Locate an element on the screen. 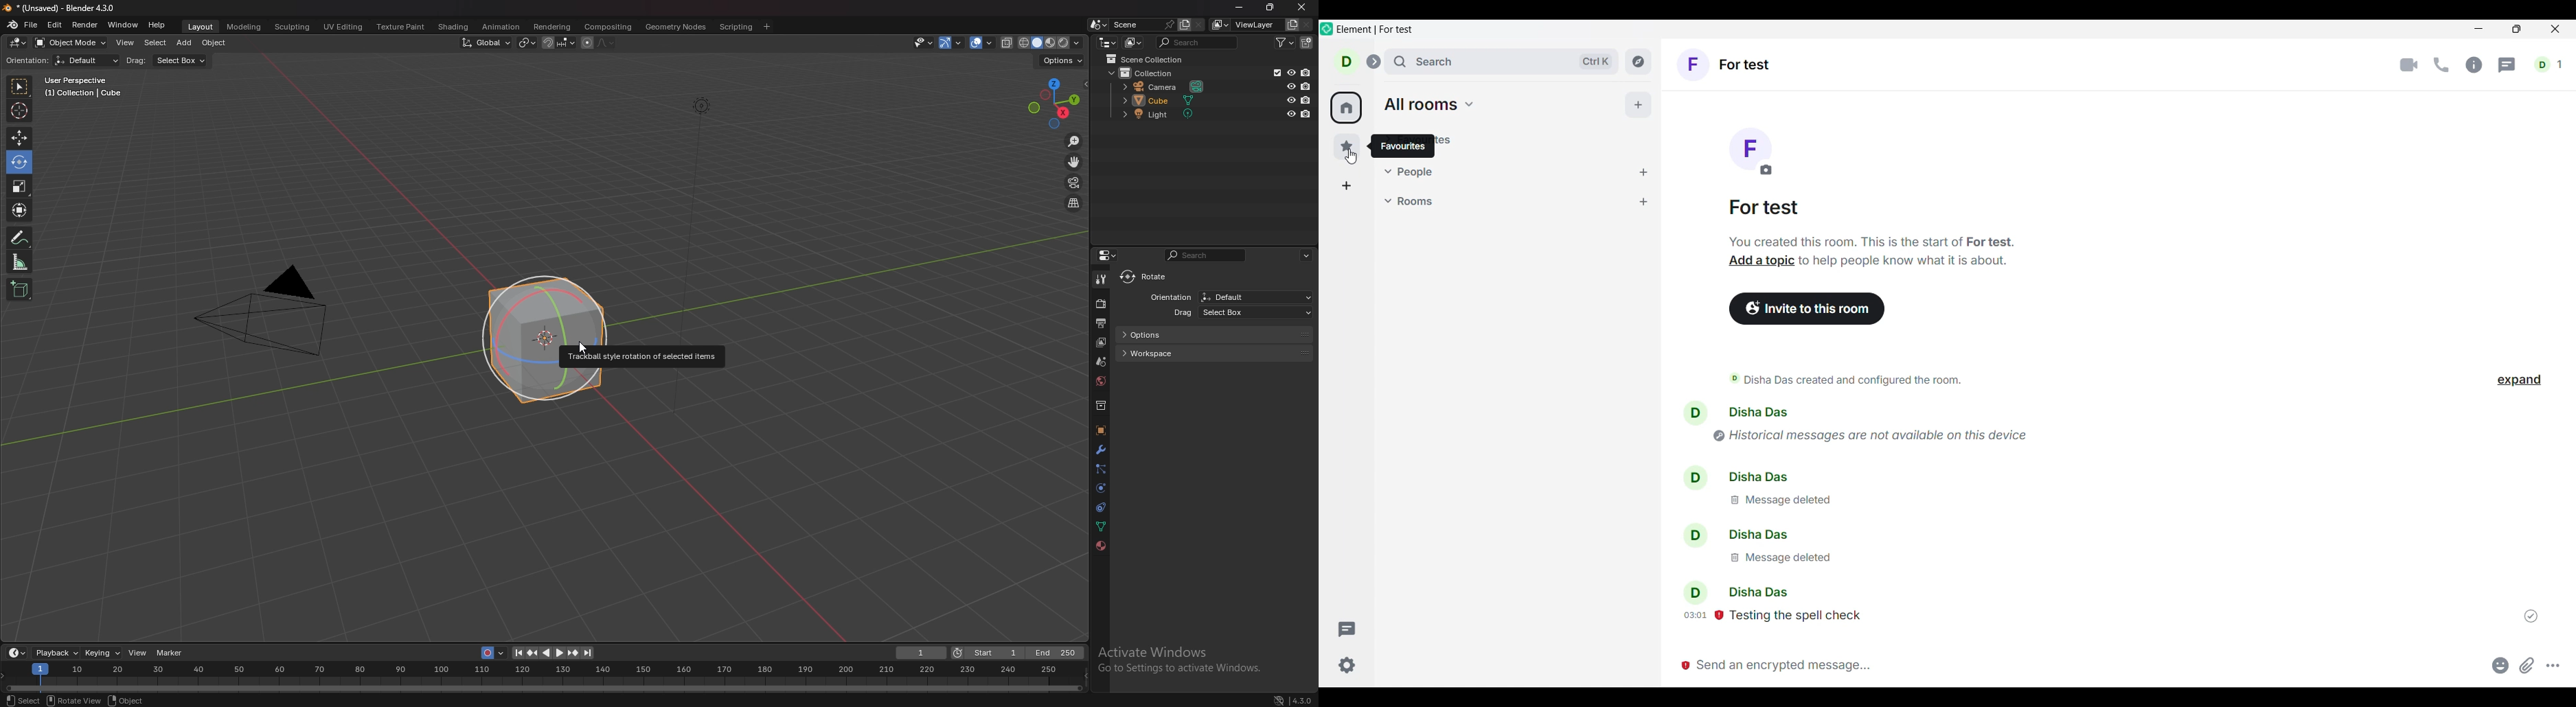 The image size is (2576, 728). Room name-for test is located at coordinates (1780, 209).